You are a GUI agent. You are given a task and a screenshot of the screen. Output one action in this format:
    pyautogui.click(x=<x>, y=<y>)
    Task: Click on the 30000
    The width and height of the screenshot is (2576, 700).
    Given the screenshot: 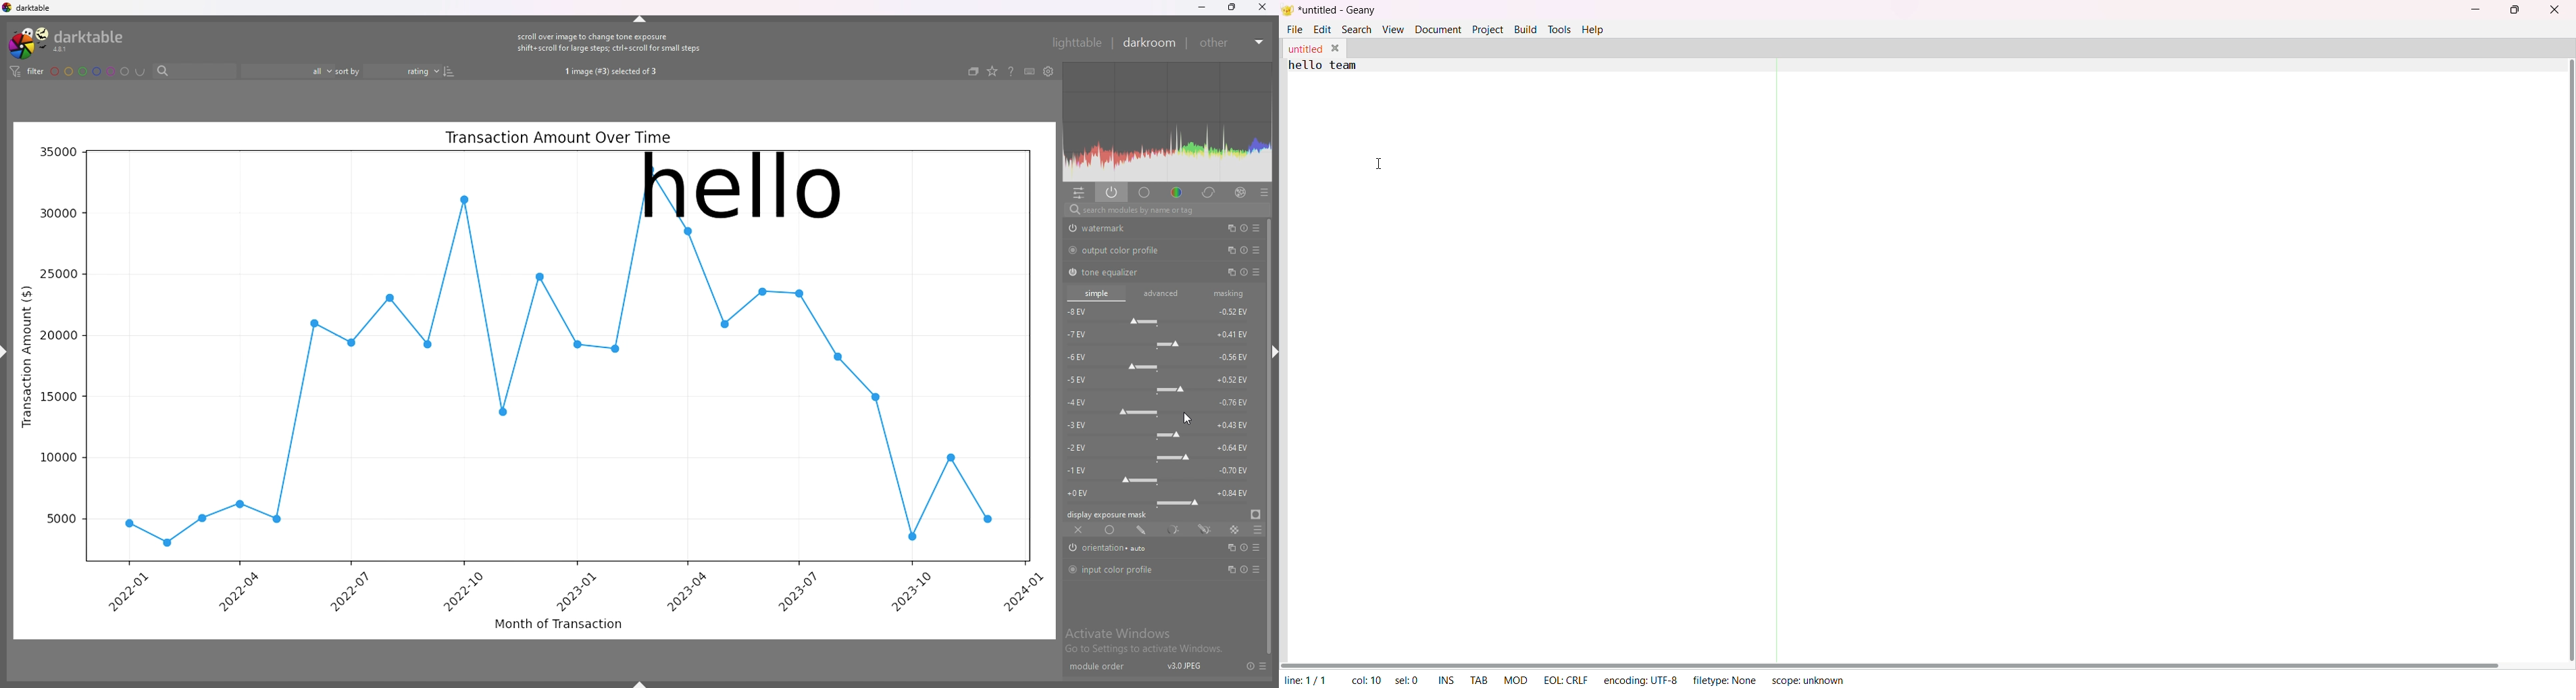 What is the action you would take?
    pyautogui.click(x=56, y=213)
    